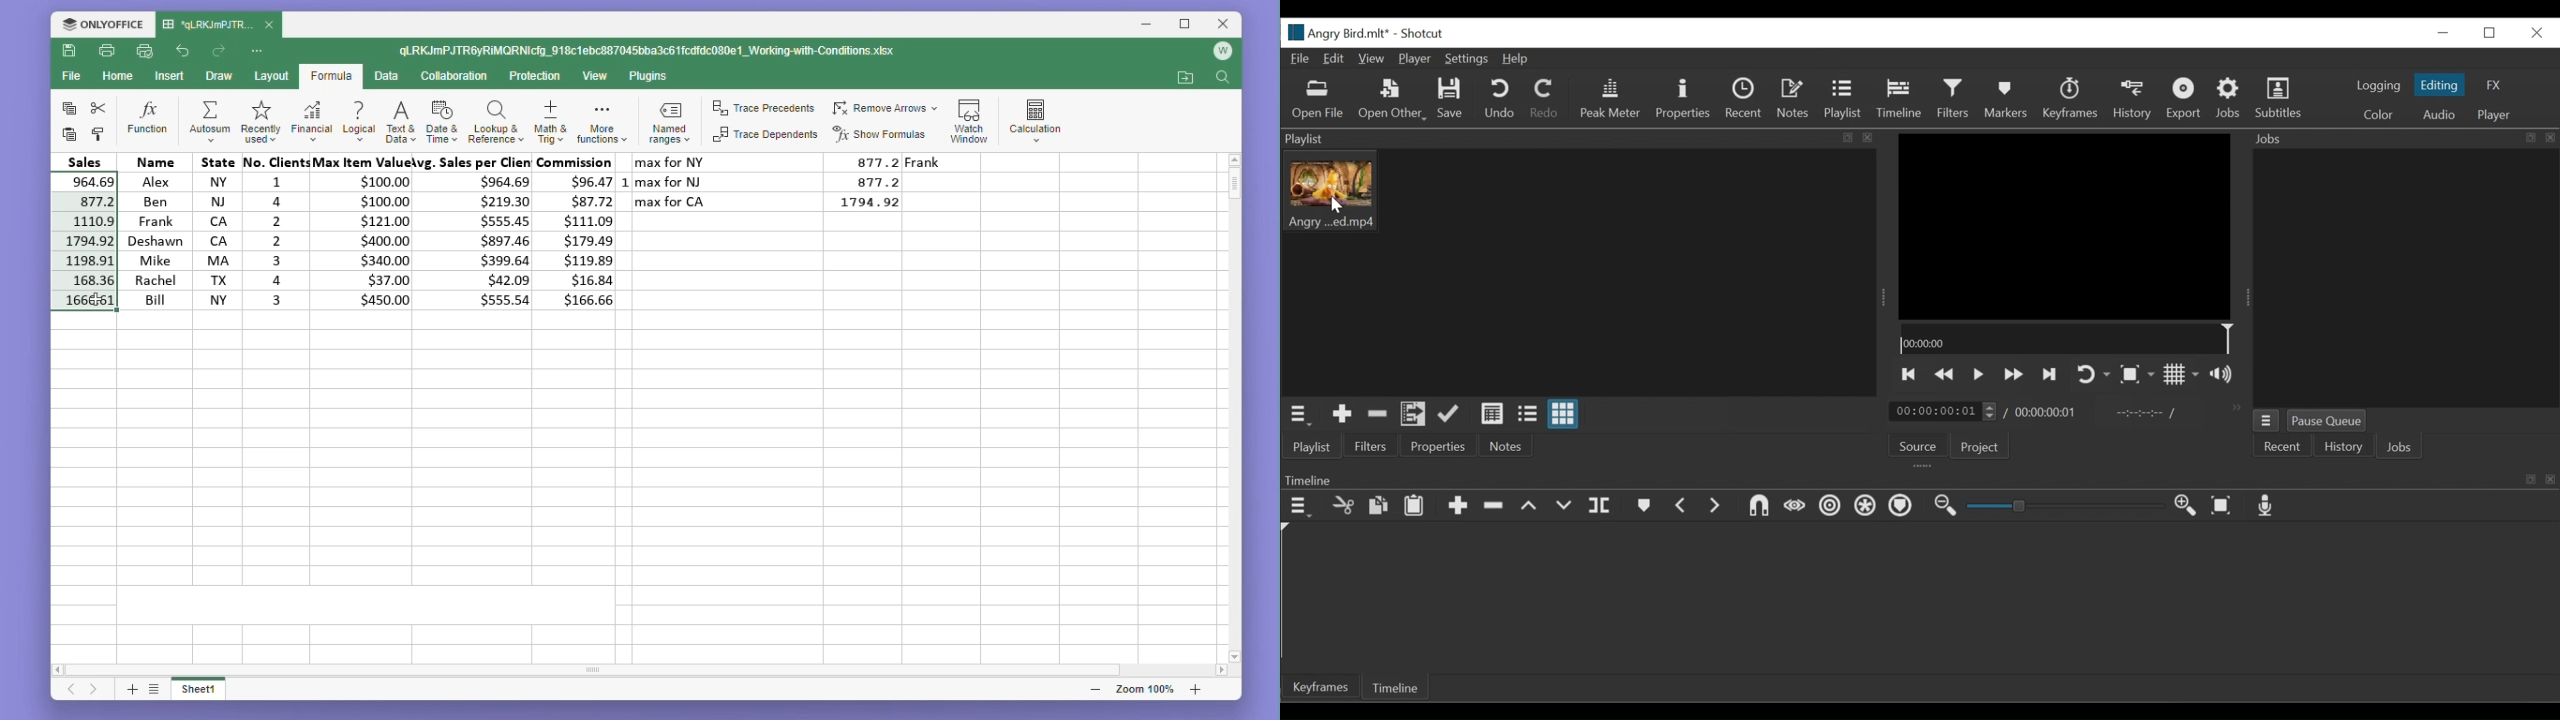  Describe the element at coordinates (1745, 99) in the screenshot. I see `Recent` at that location.